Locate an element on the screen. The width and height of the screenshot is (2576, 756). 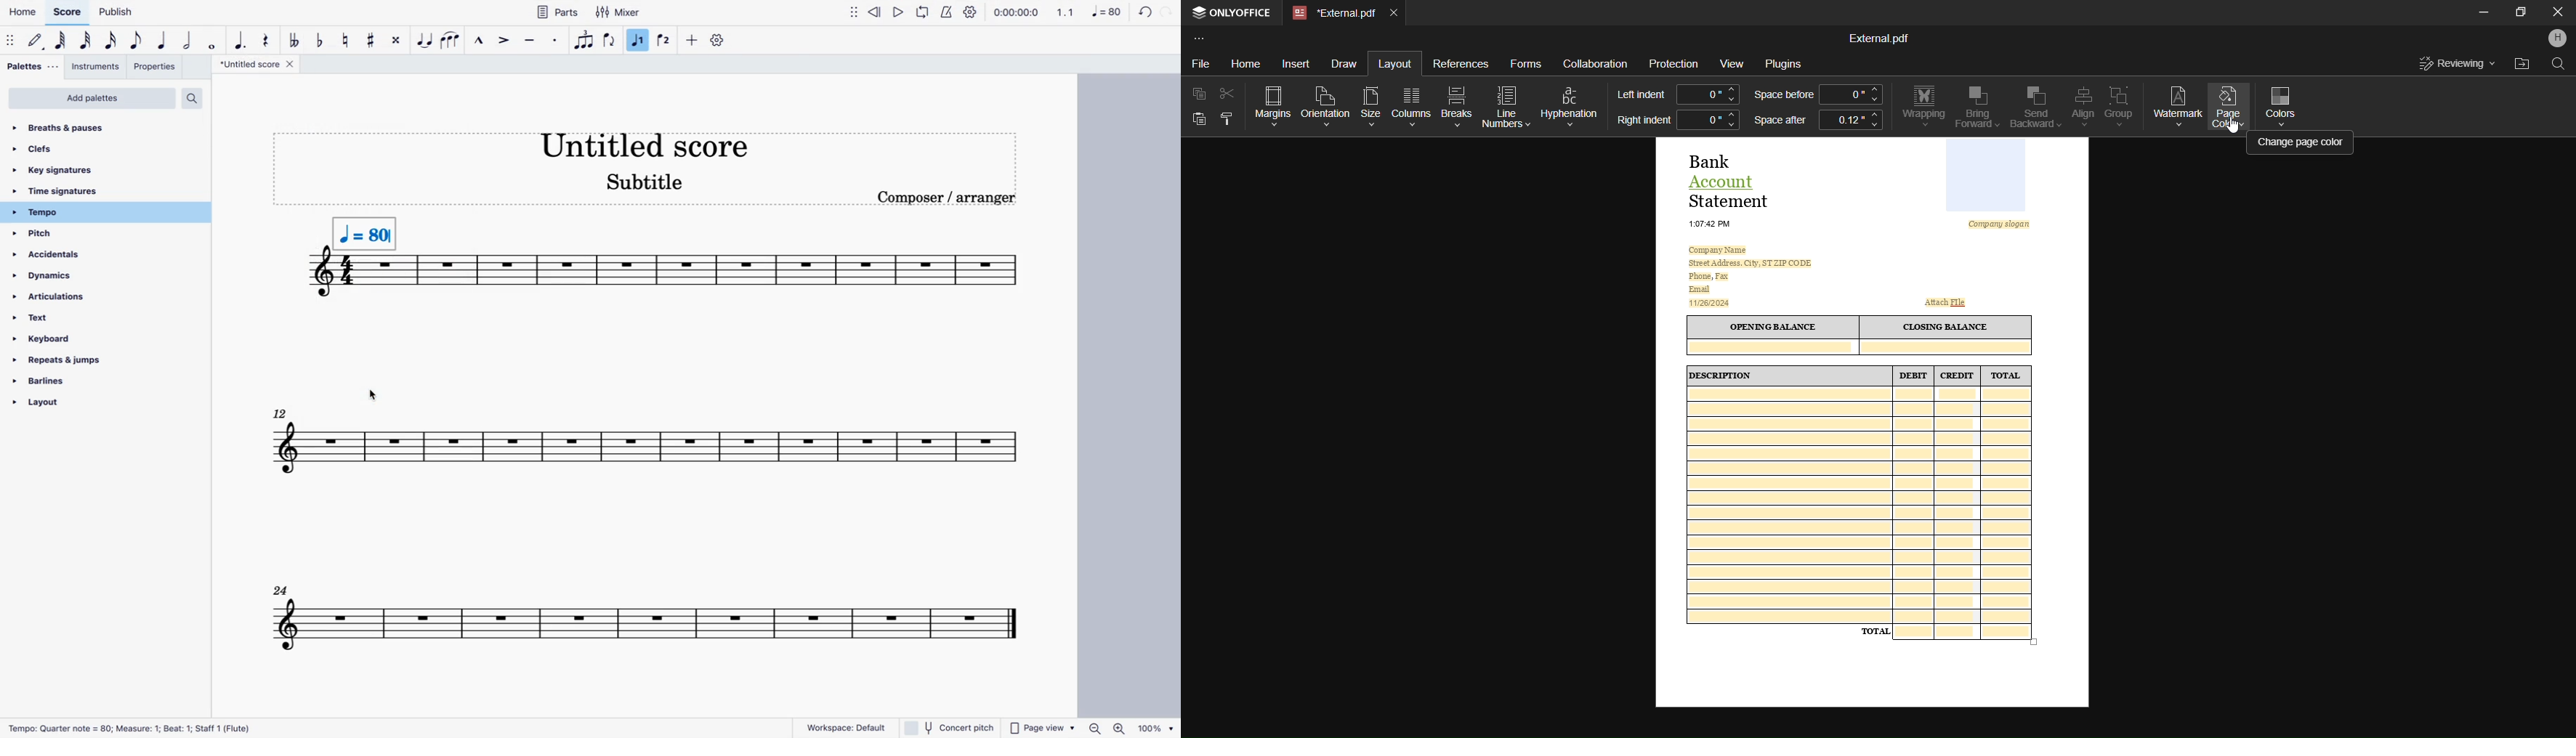
score is located at coordinates (640, 627).